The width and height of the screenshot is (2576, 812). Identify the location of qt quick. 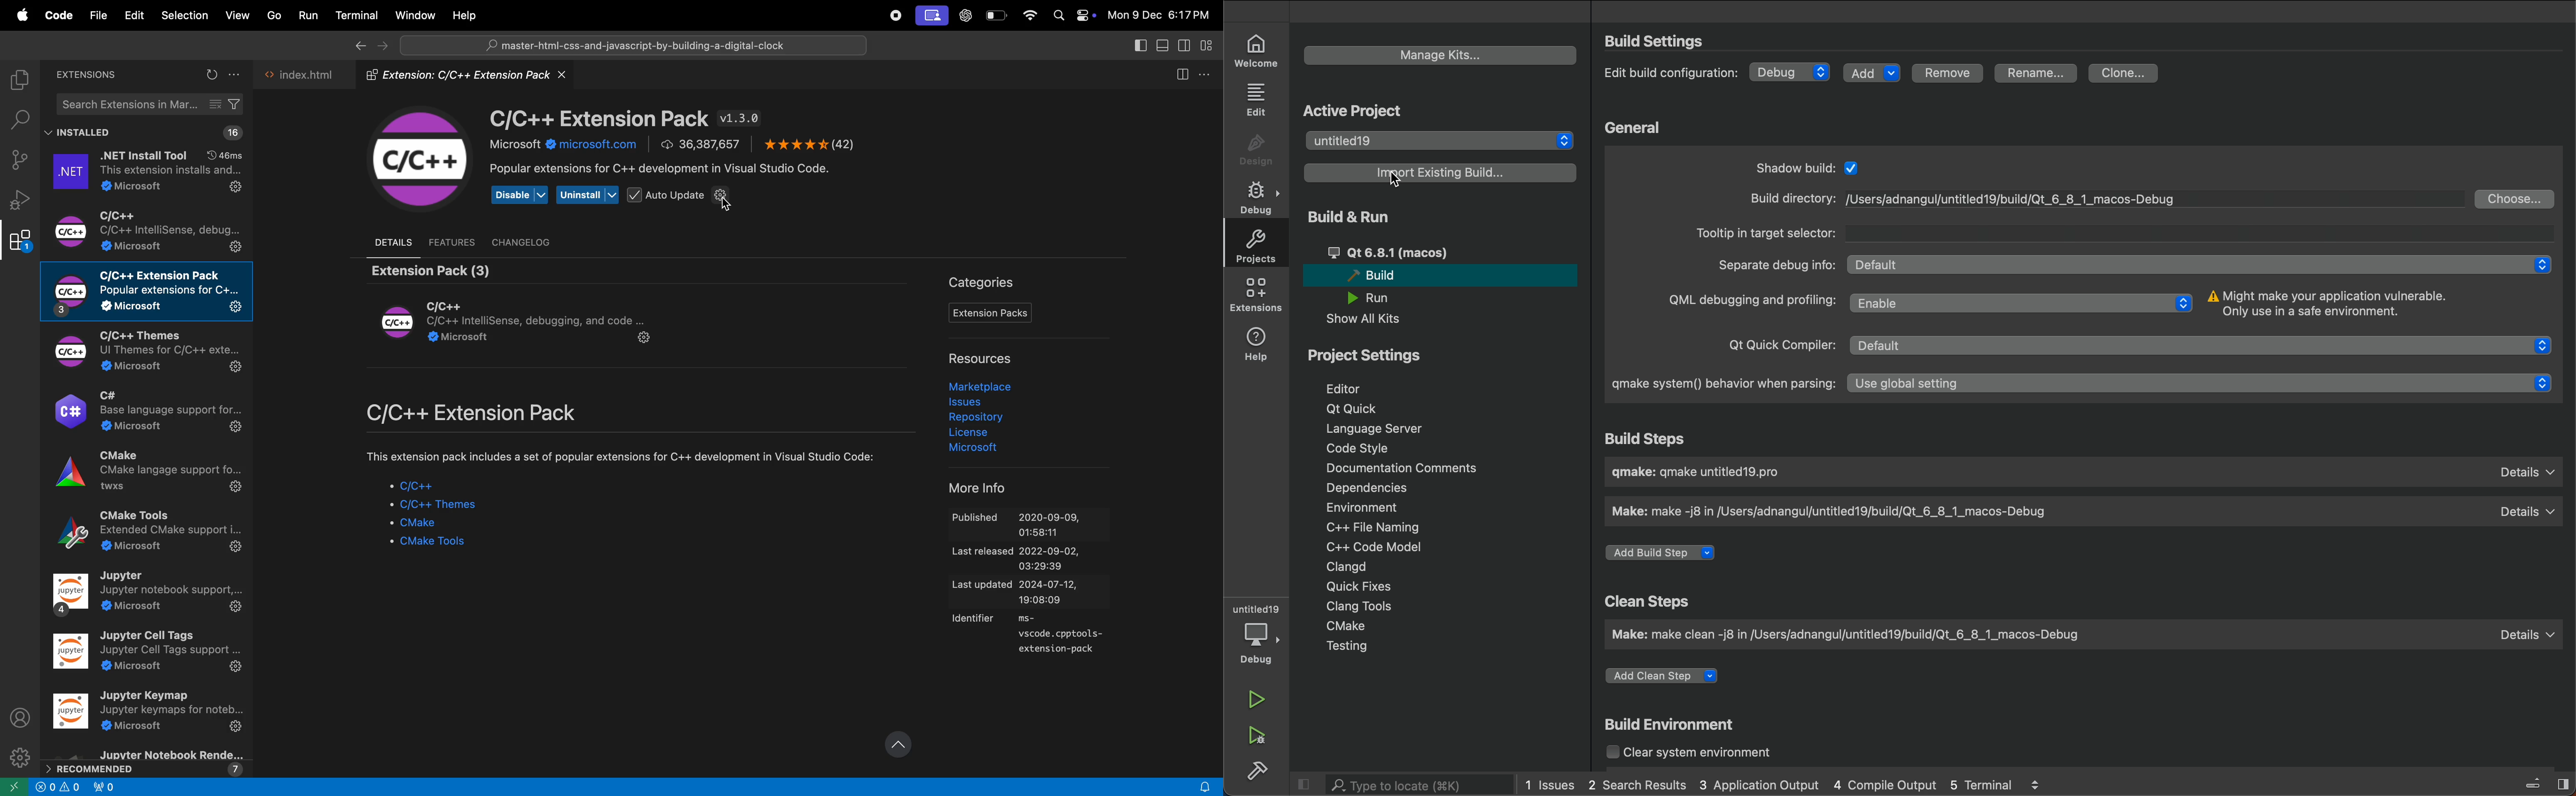
(2142, 343).